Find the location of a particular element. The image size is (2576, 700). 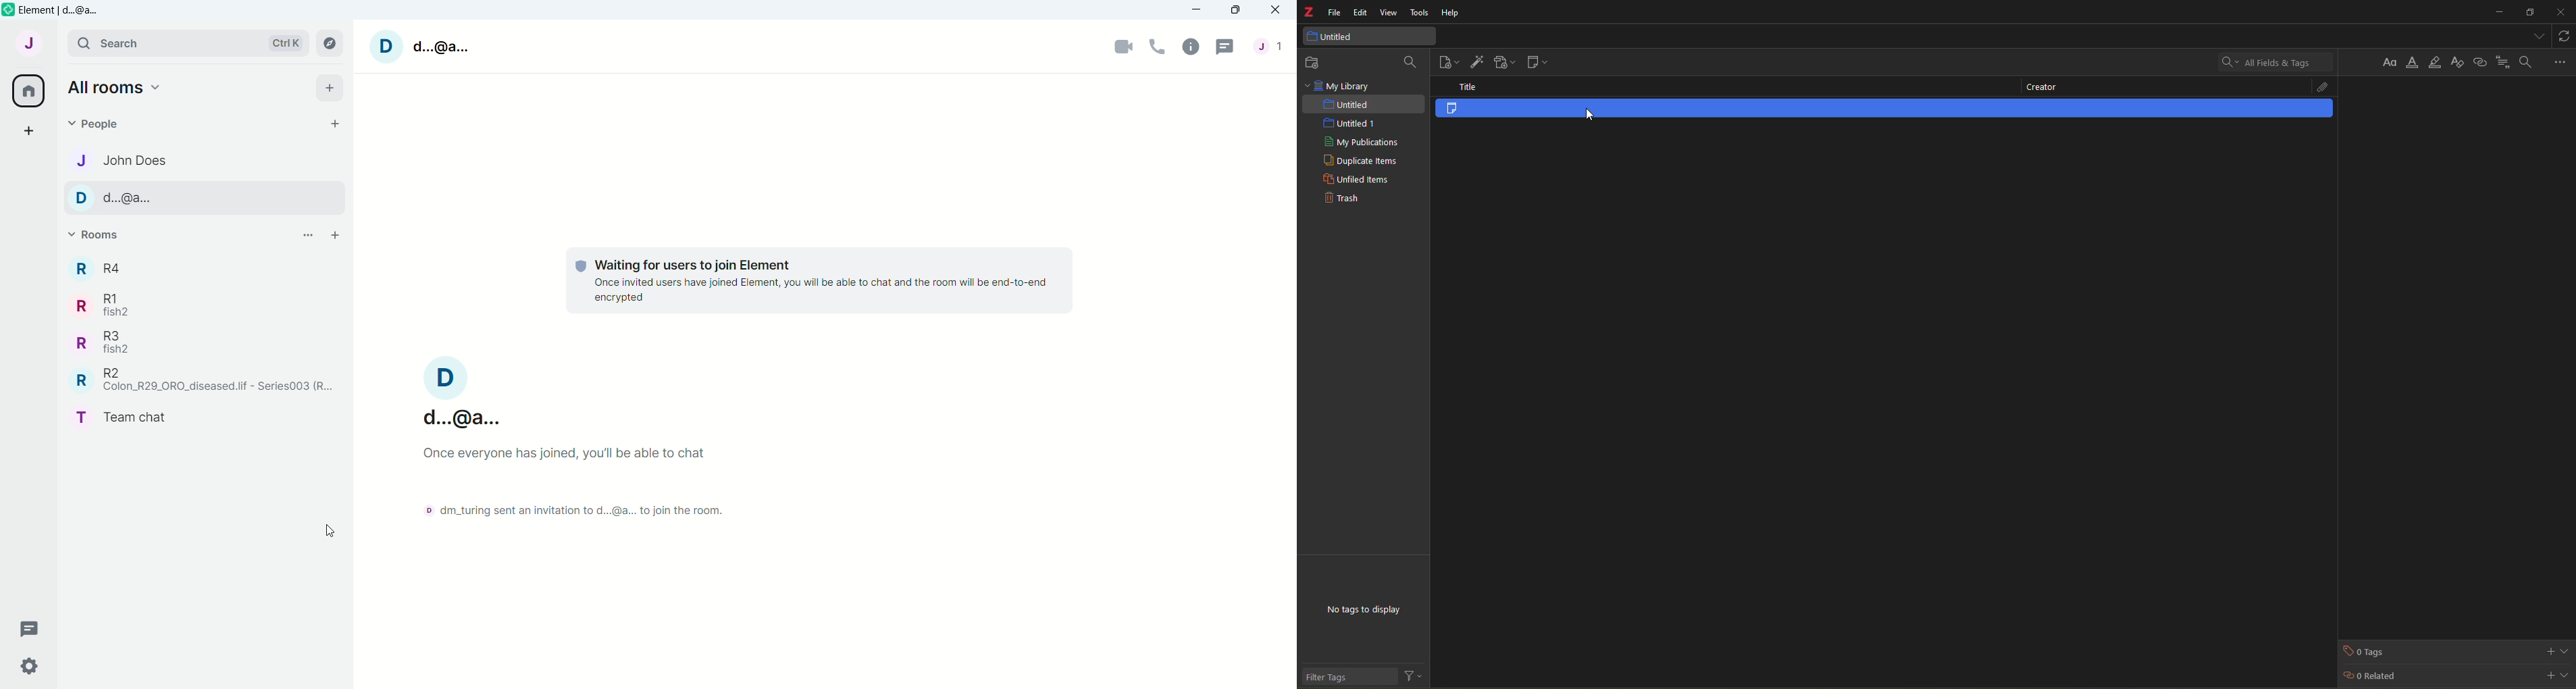

filter tags is located at coordinates (1331, 677).